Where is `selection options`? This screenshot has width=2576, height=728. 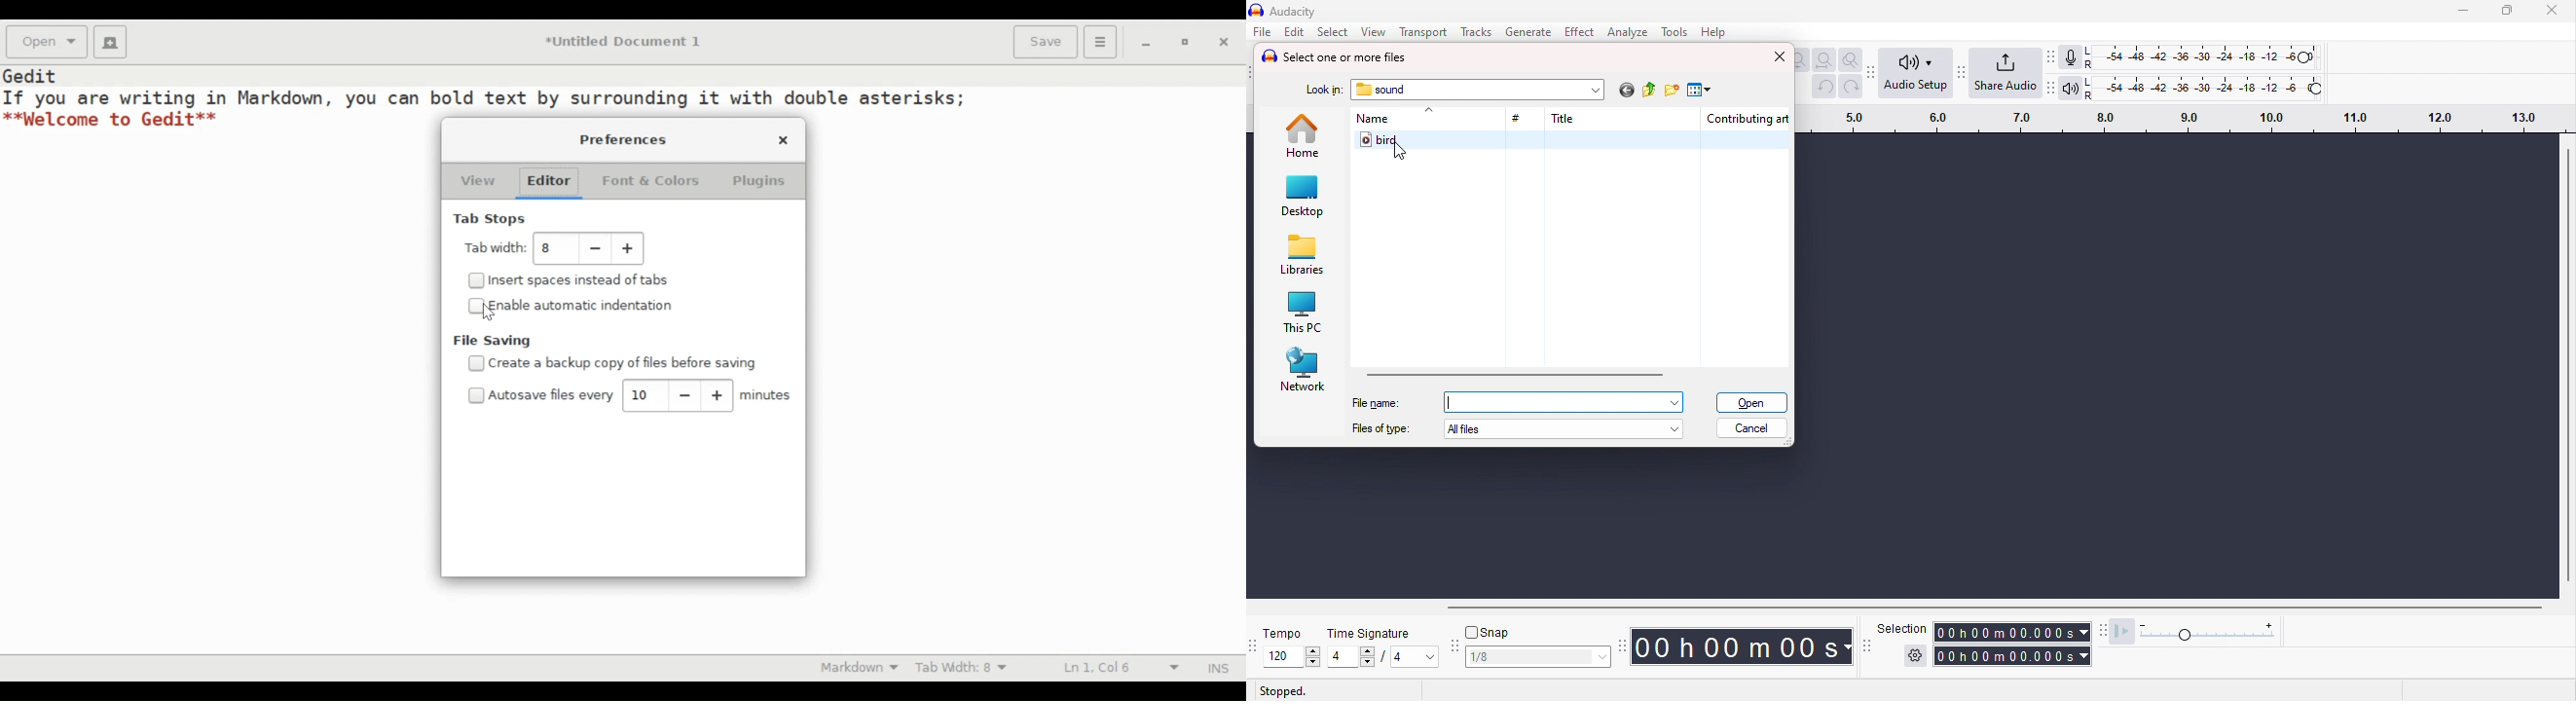
selection options is located at coordinates (1915, 657).